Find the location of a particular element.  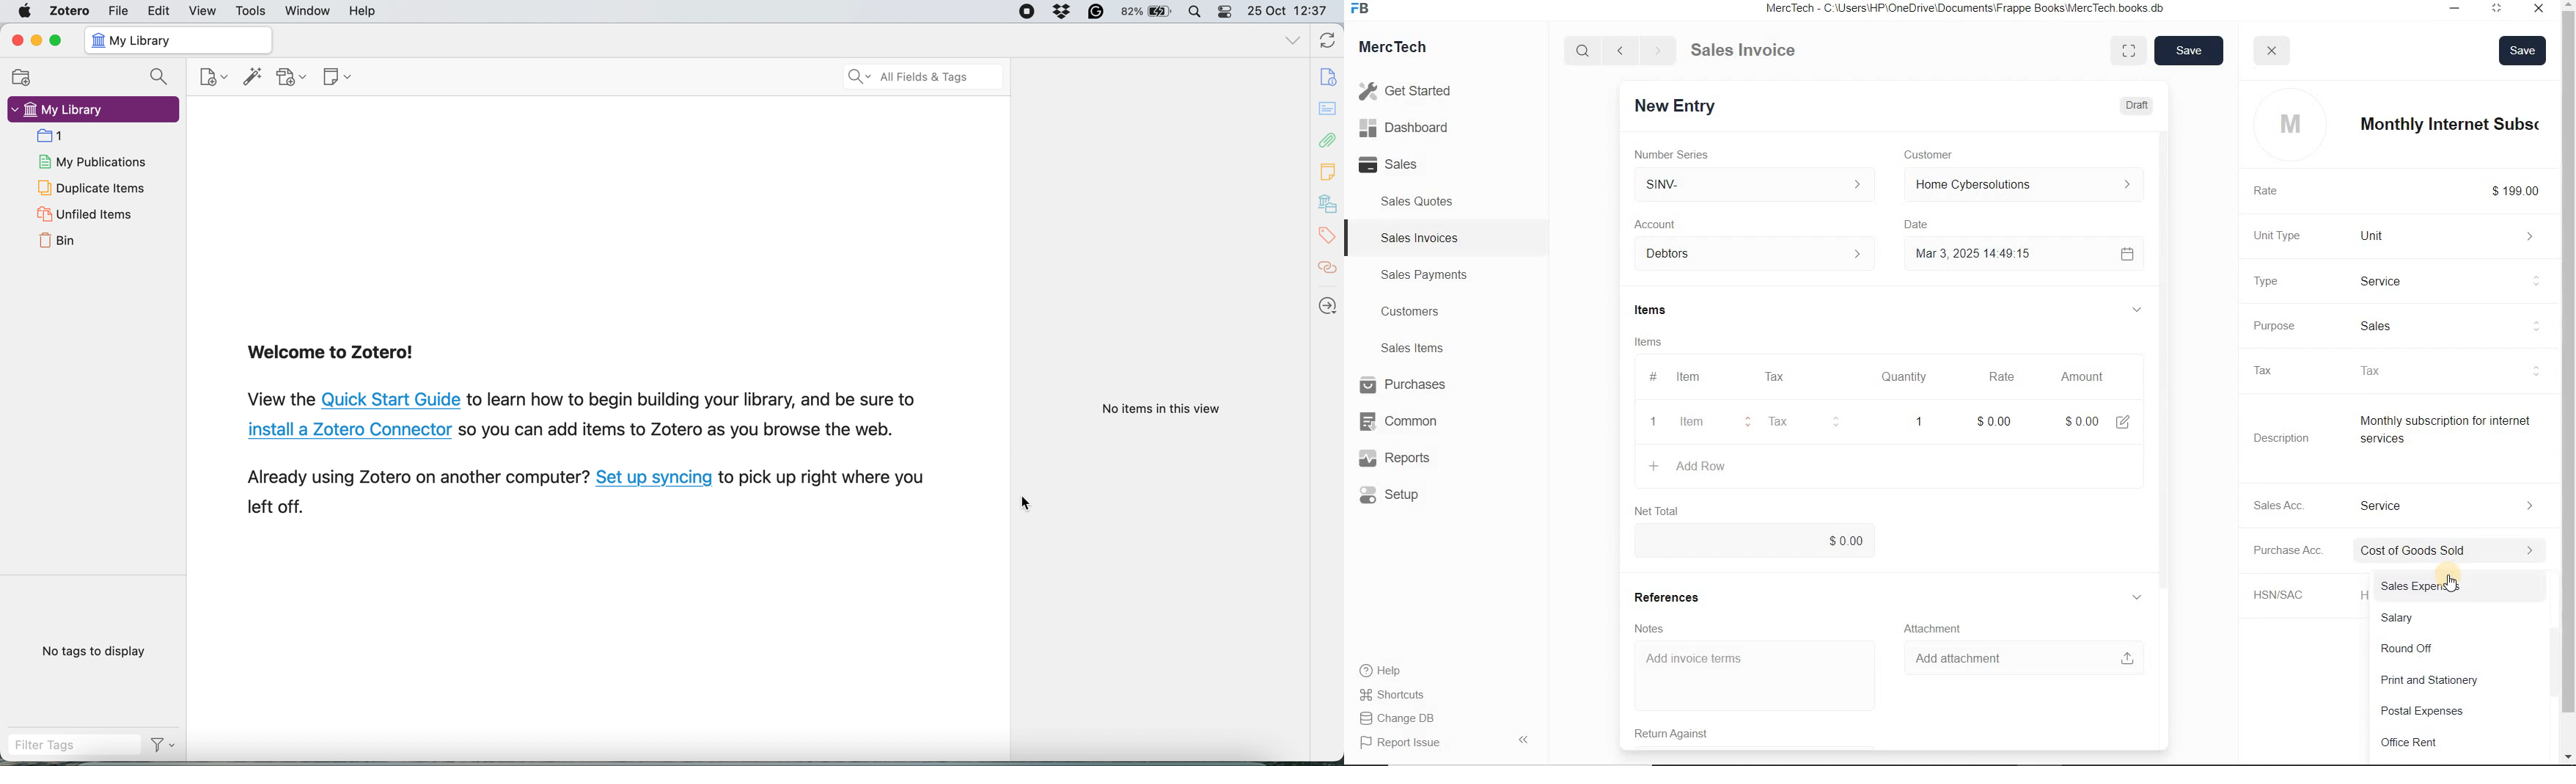

Sales is located at coordinates (1410, 164).